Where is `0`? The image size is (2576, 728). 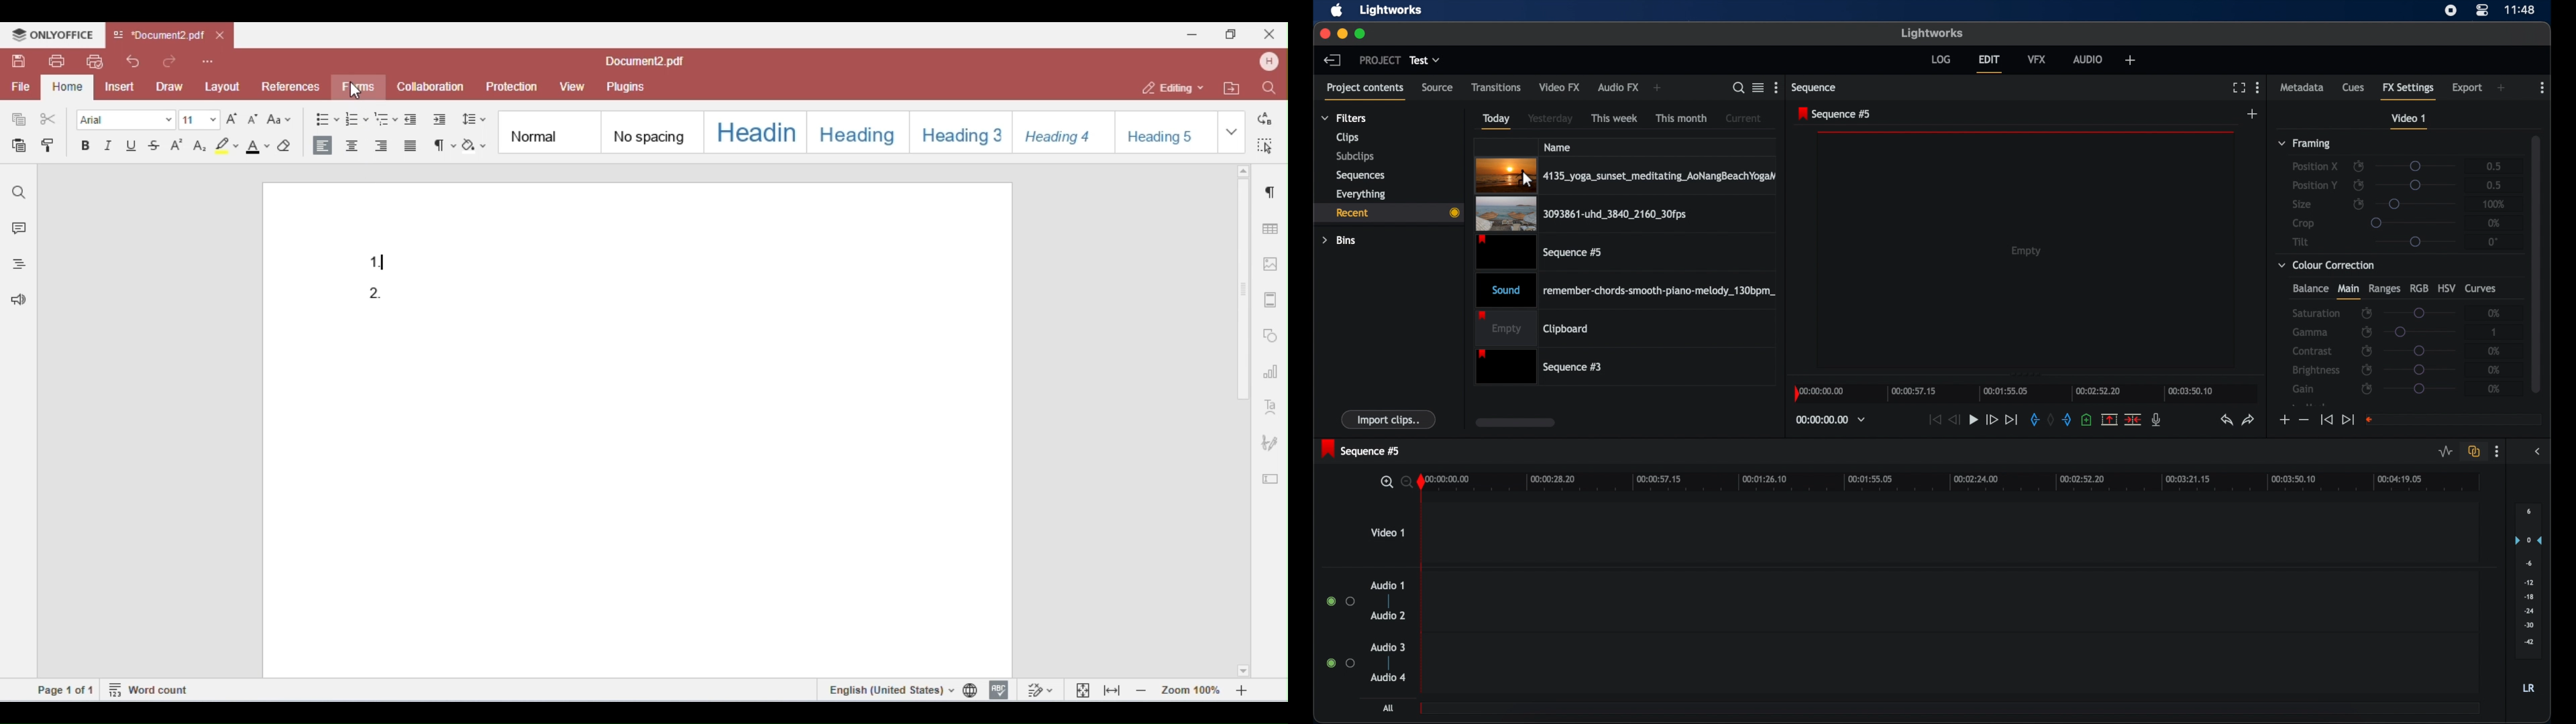
0 is located at coordinates (2495, 241).